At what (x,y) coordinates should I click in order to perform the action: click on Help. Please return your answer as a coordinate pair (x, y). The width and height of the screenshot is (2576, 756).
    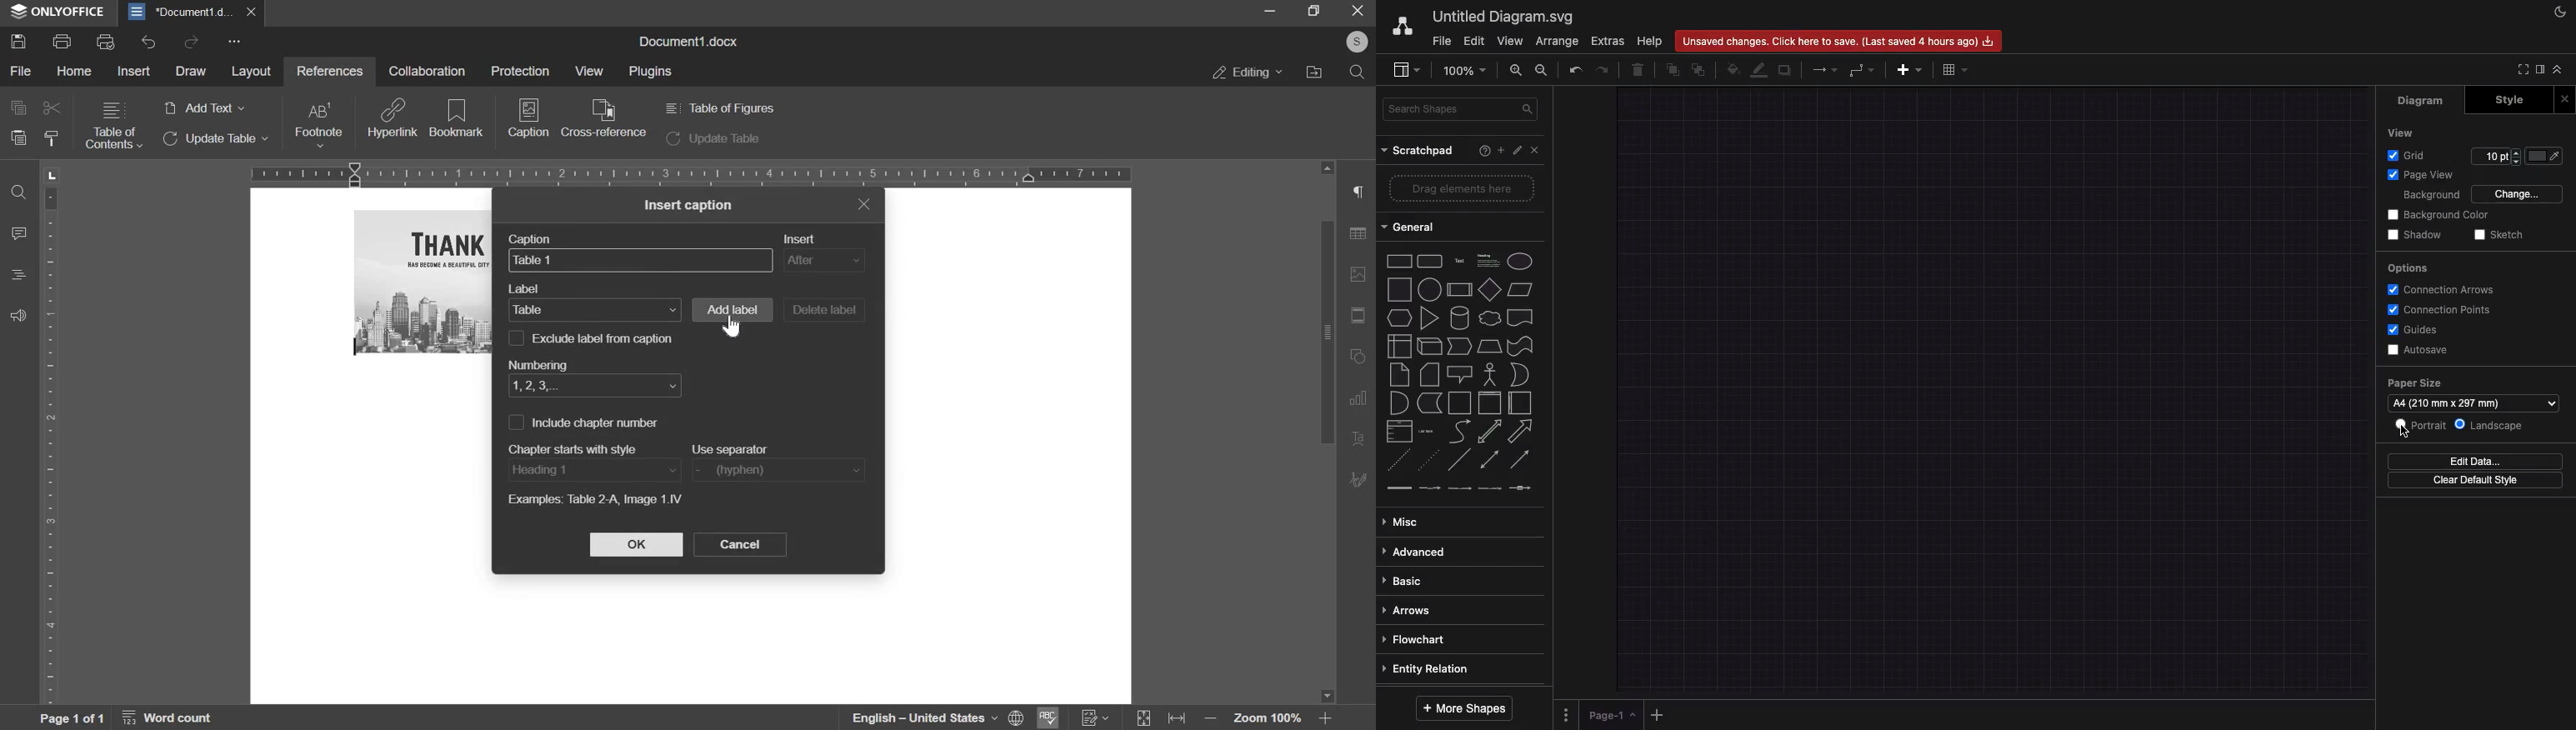
    Looking at the image, I should click on (1477, 152).